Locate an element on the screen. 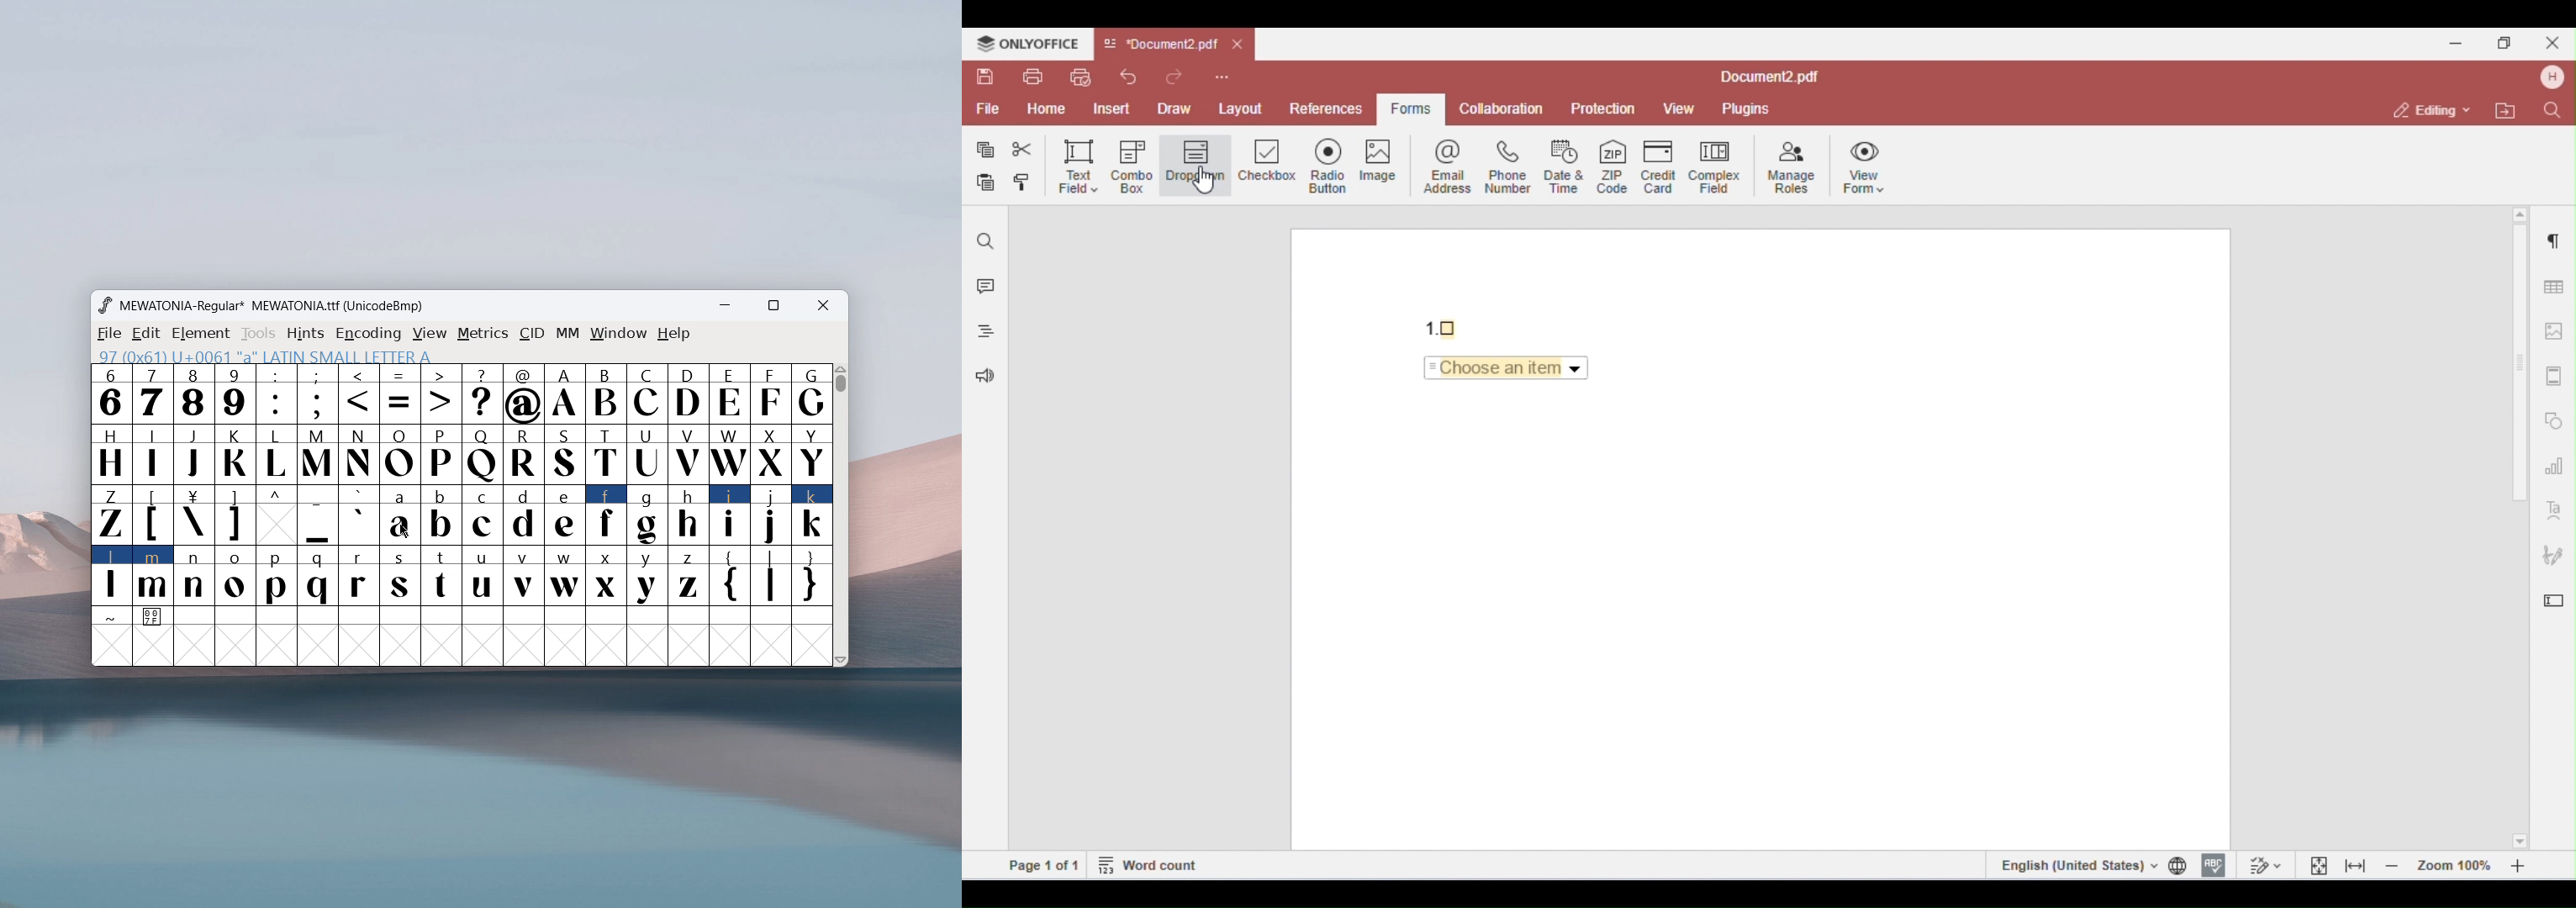 This screenshot has width=2576, height=924. b is located at coordinates (441, 516).